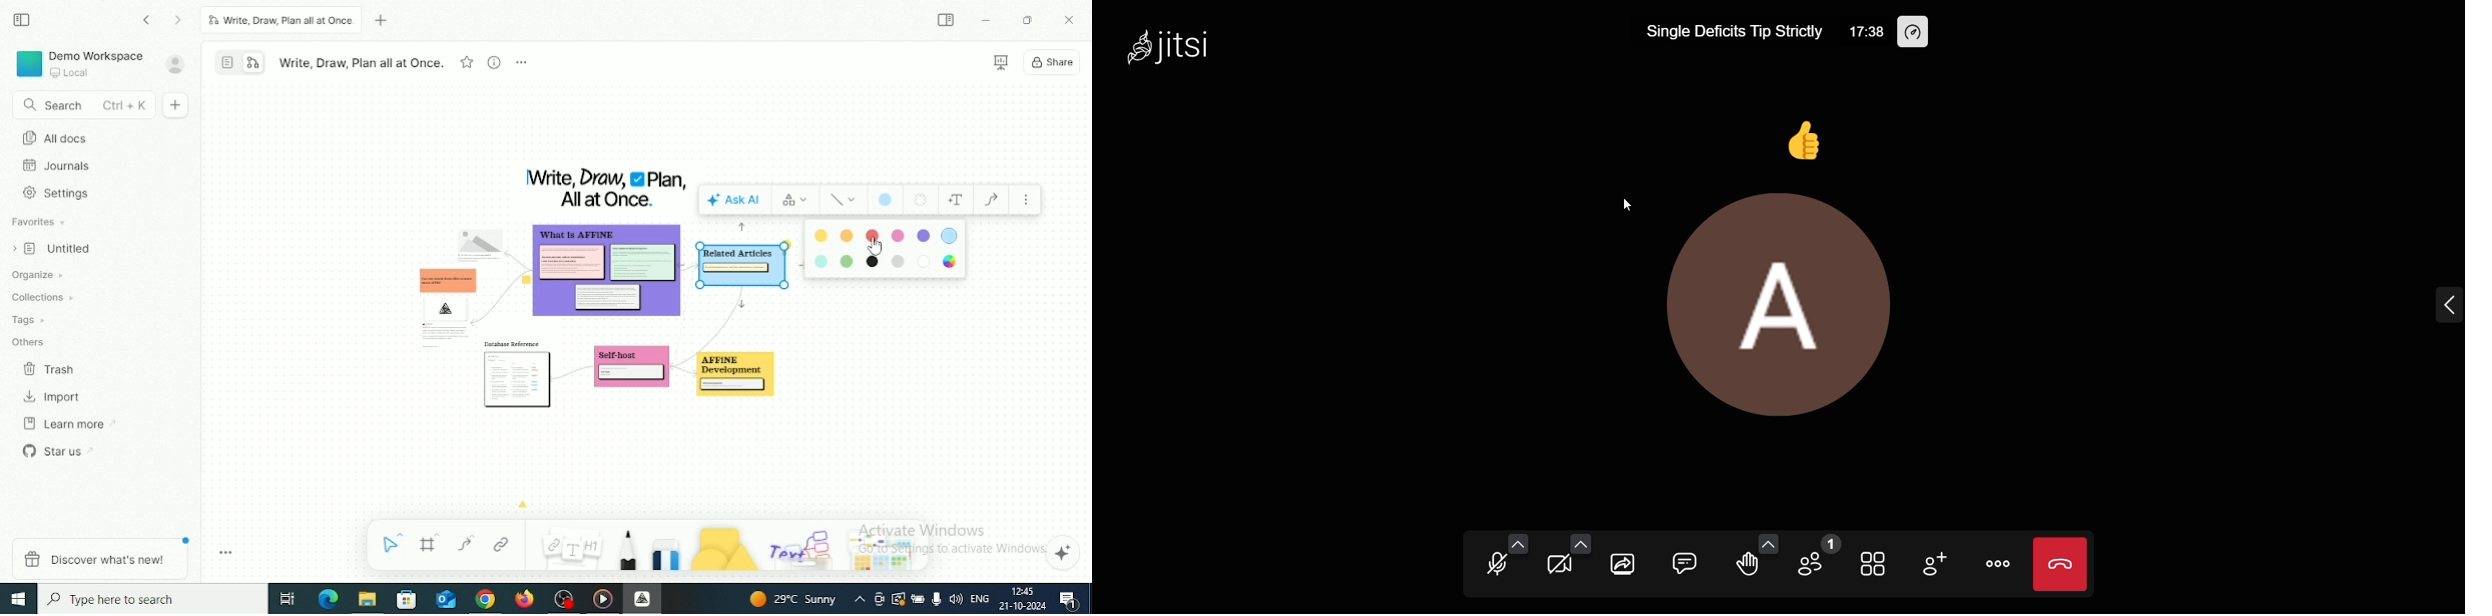  Describe the element at coordinates (987, 21) in the screenshot. I see `Minimize` at that location.